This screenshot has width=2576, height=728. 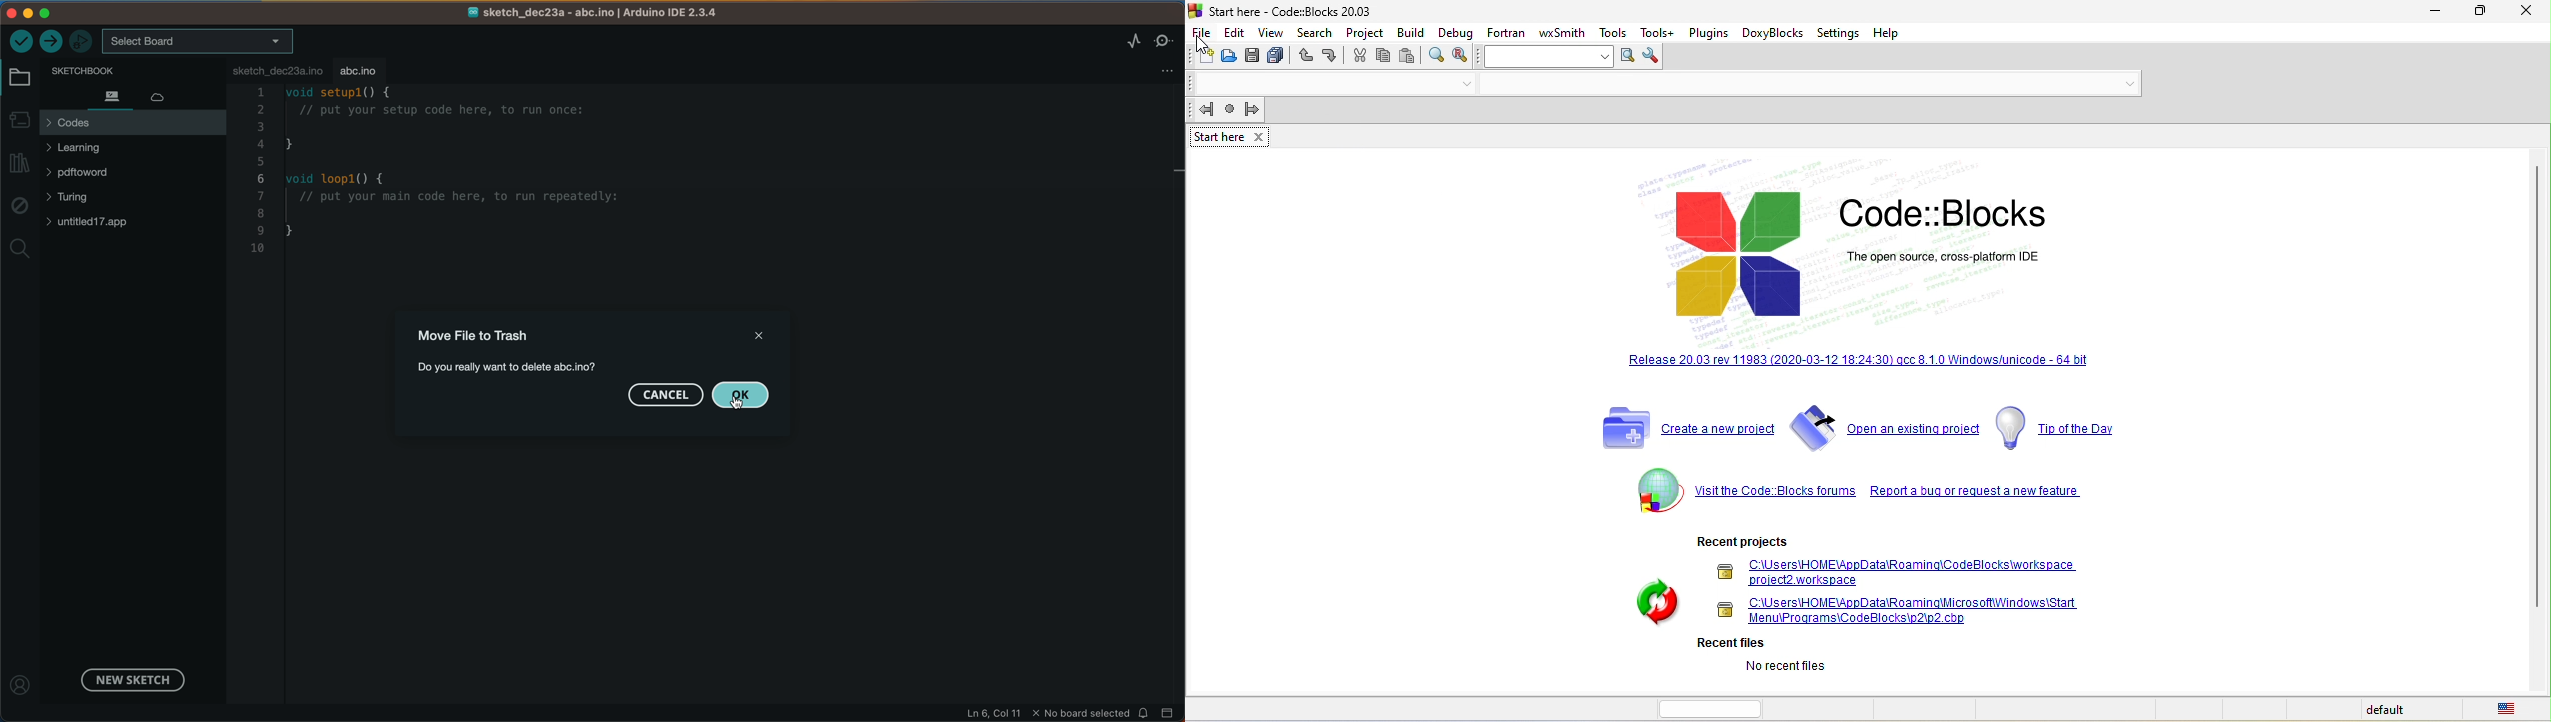 What do you see at coordinates (1411, 32) in the screenshot?
I see `build` at bounding box center [1411, 32].